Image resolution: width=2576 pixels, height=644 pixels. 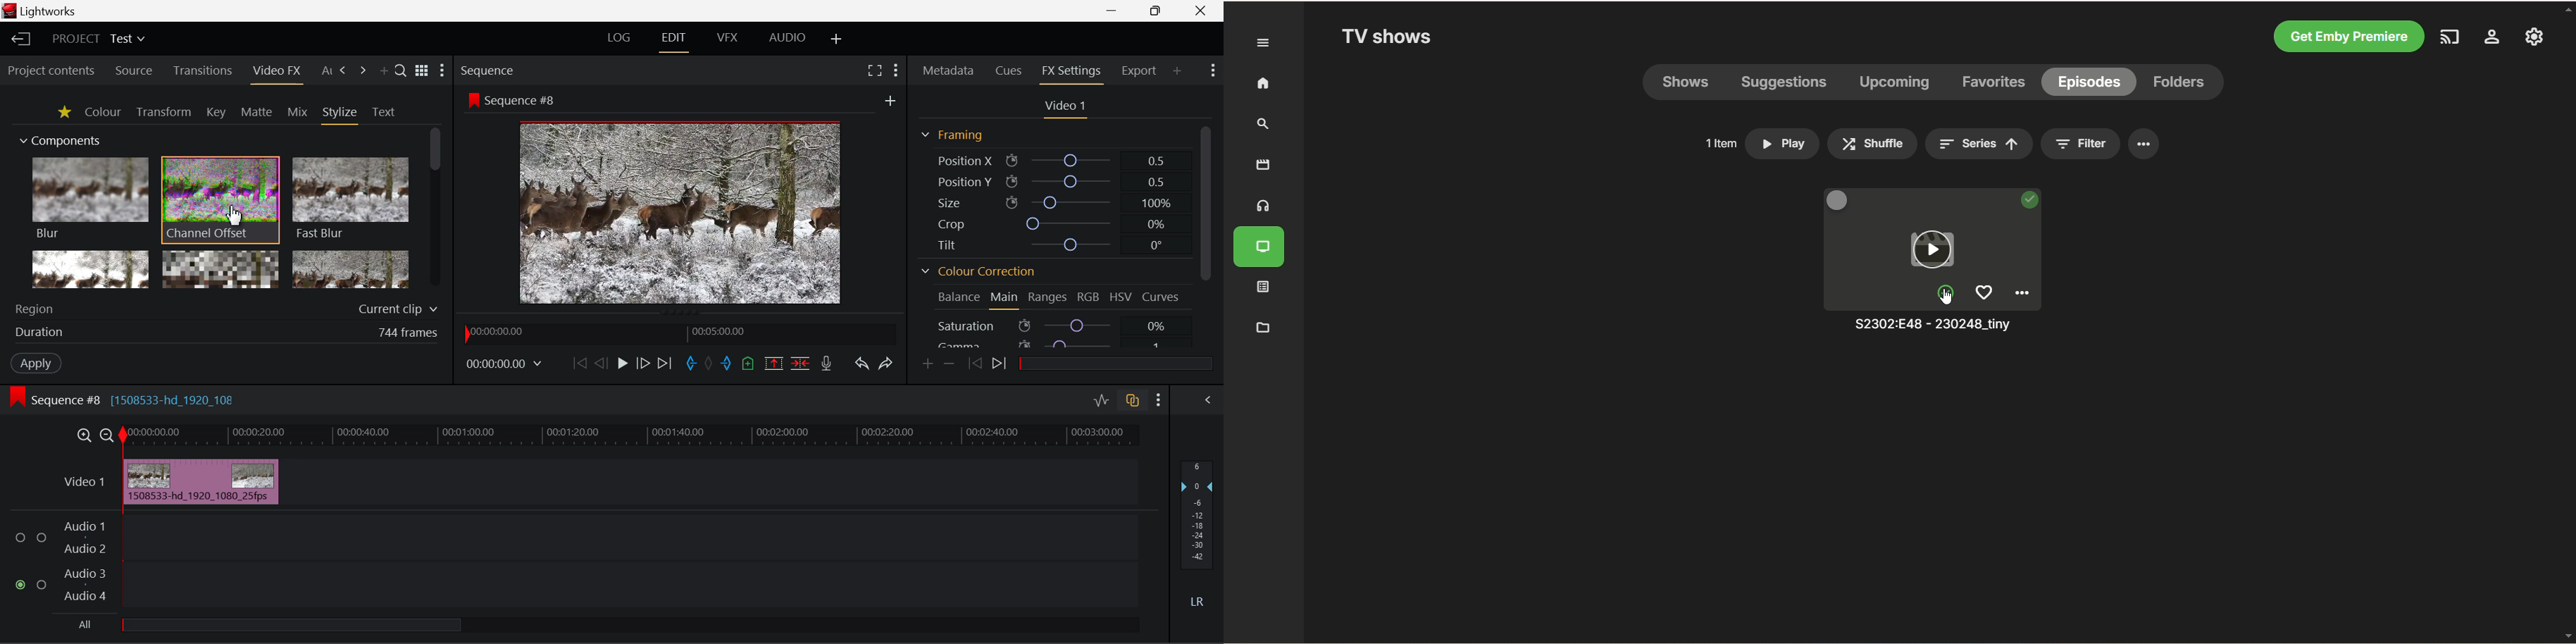 What do you see at coordinates (950, 367) in the screenshot?
I see `Remove keyframe` at bounding box center [950, 367].